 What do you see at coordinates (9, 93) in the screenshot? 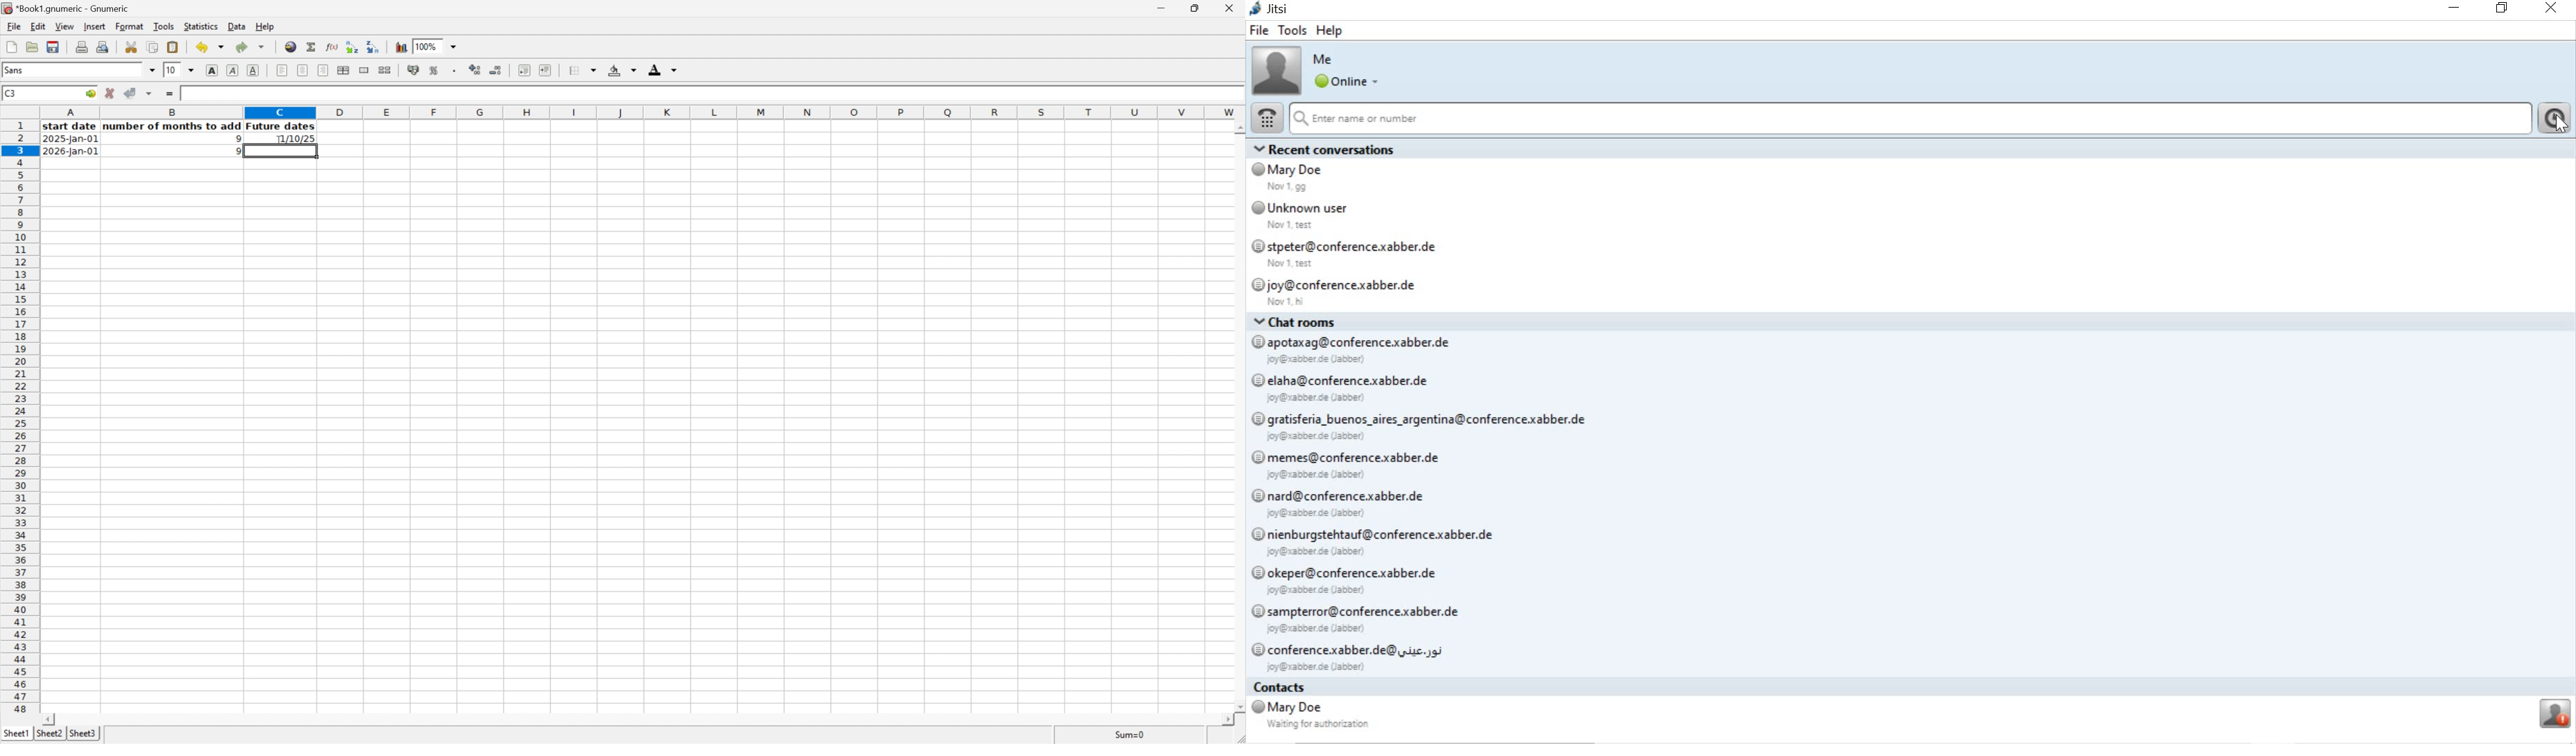
I see `C3` at bounding box center [9, 93].